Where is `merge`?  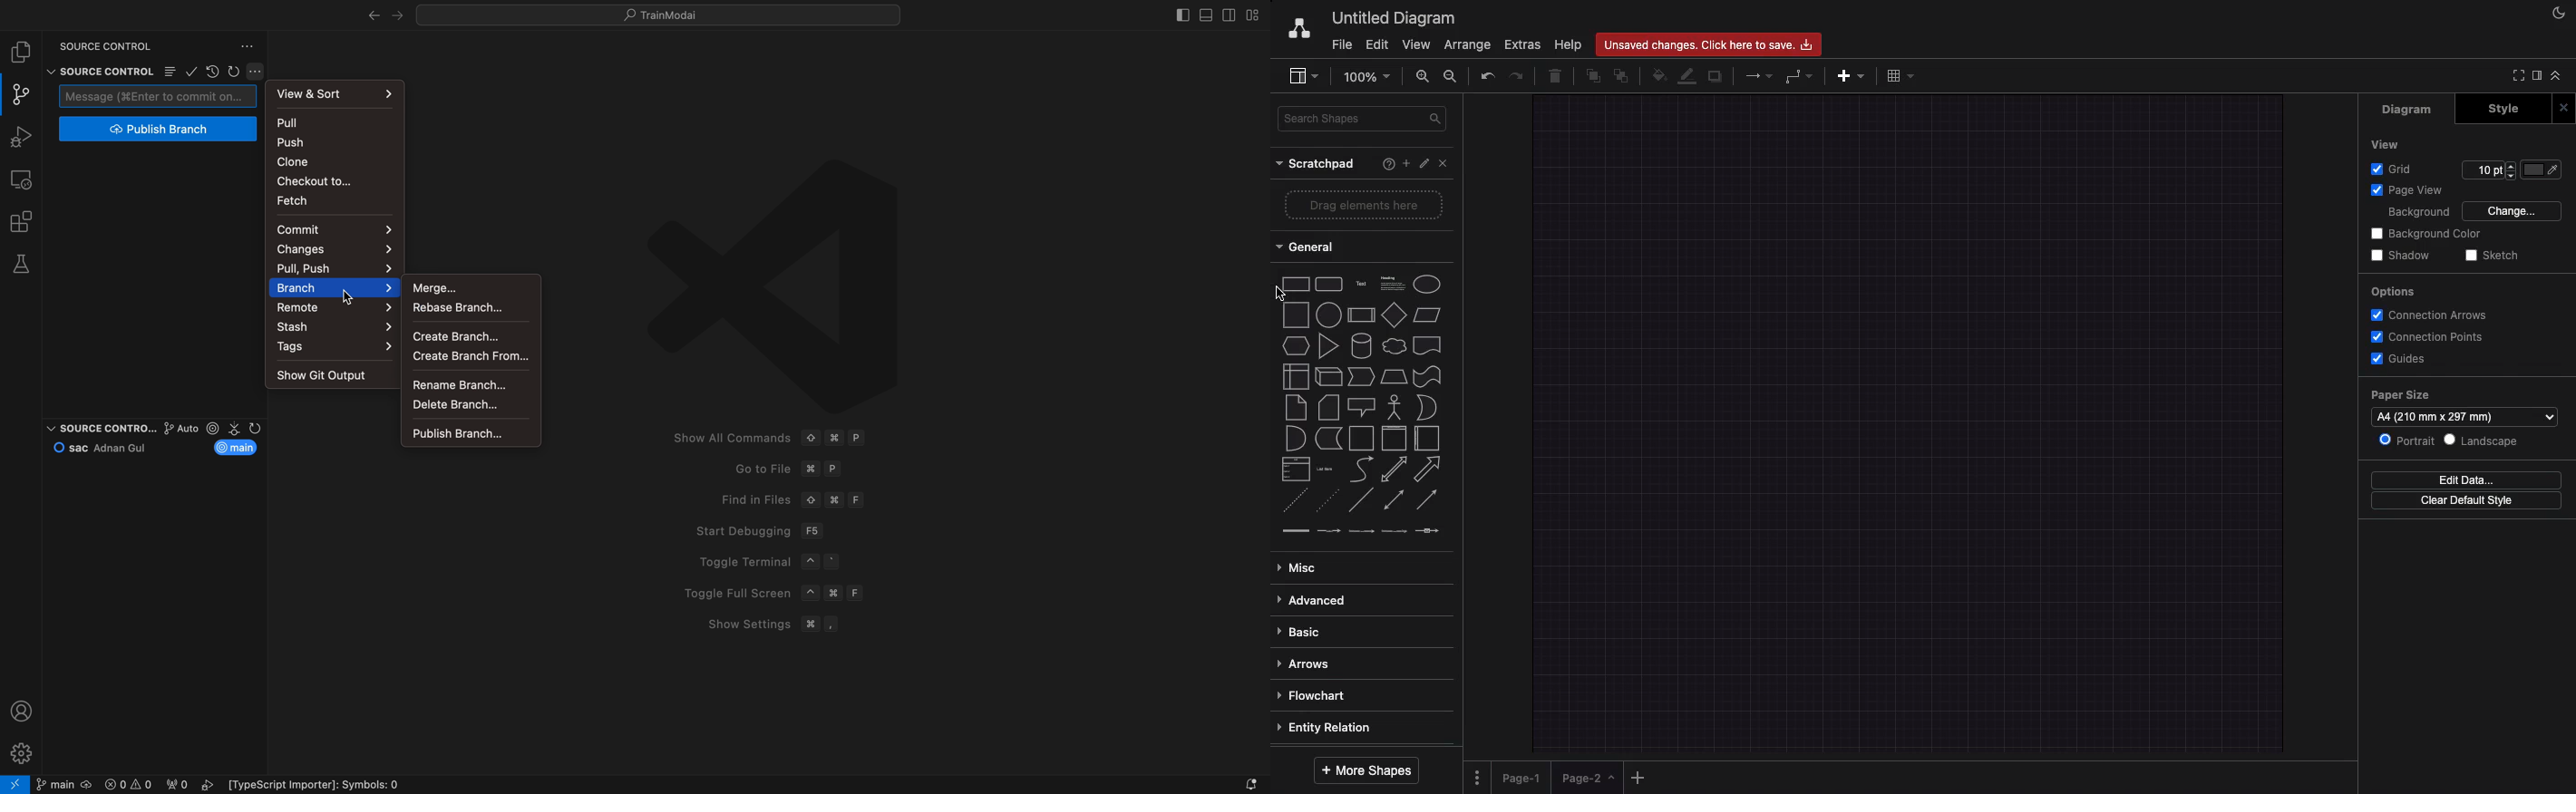
merge is located at coordinates (468, 286).